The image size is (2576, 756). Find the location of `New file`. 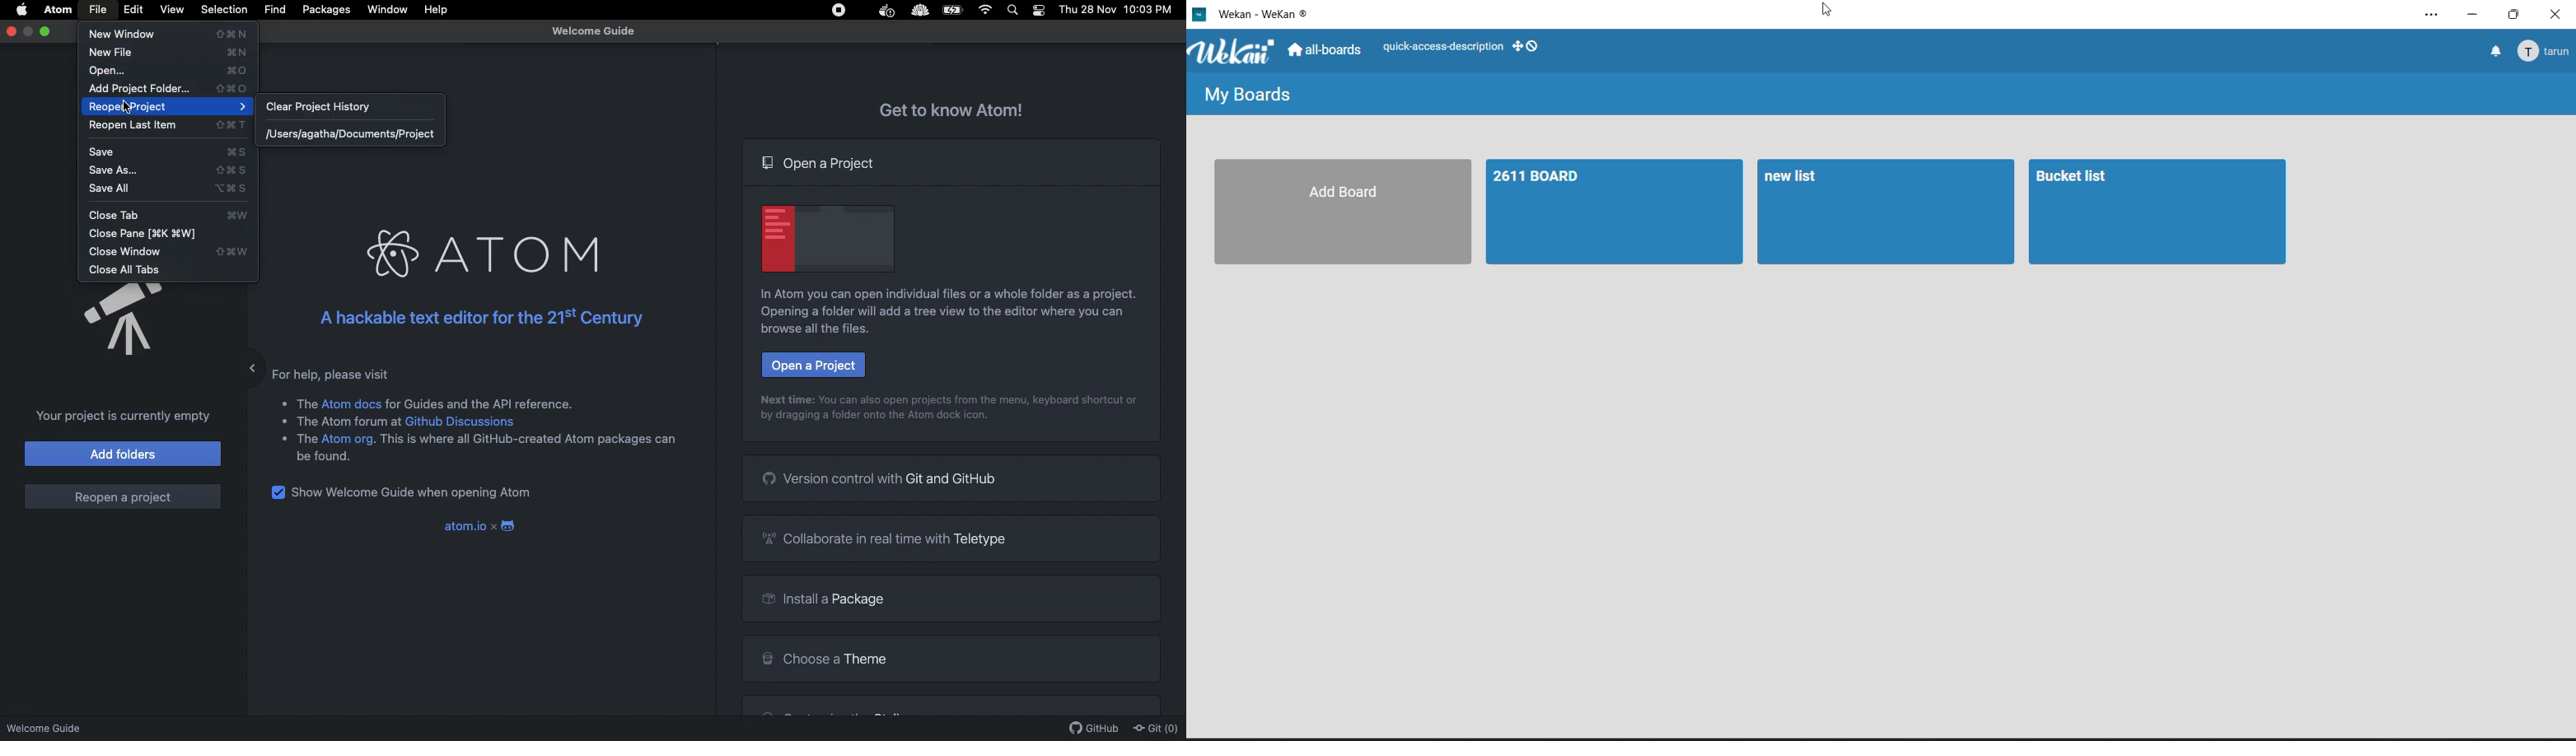

New file is located at coordinates (172, 52).